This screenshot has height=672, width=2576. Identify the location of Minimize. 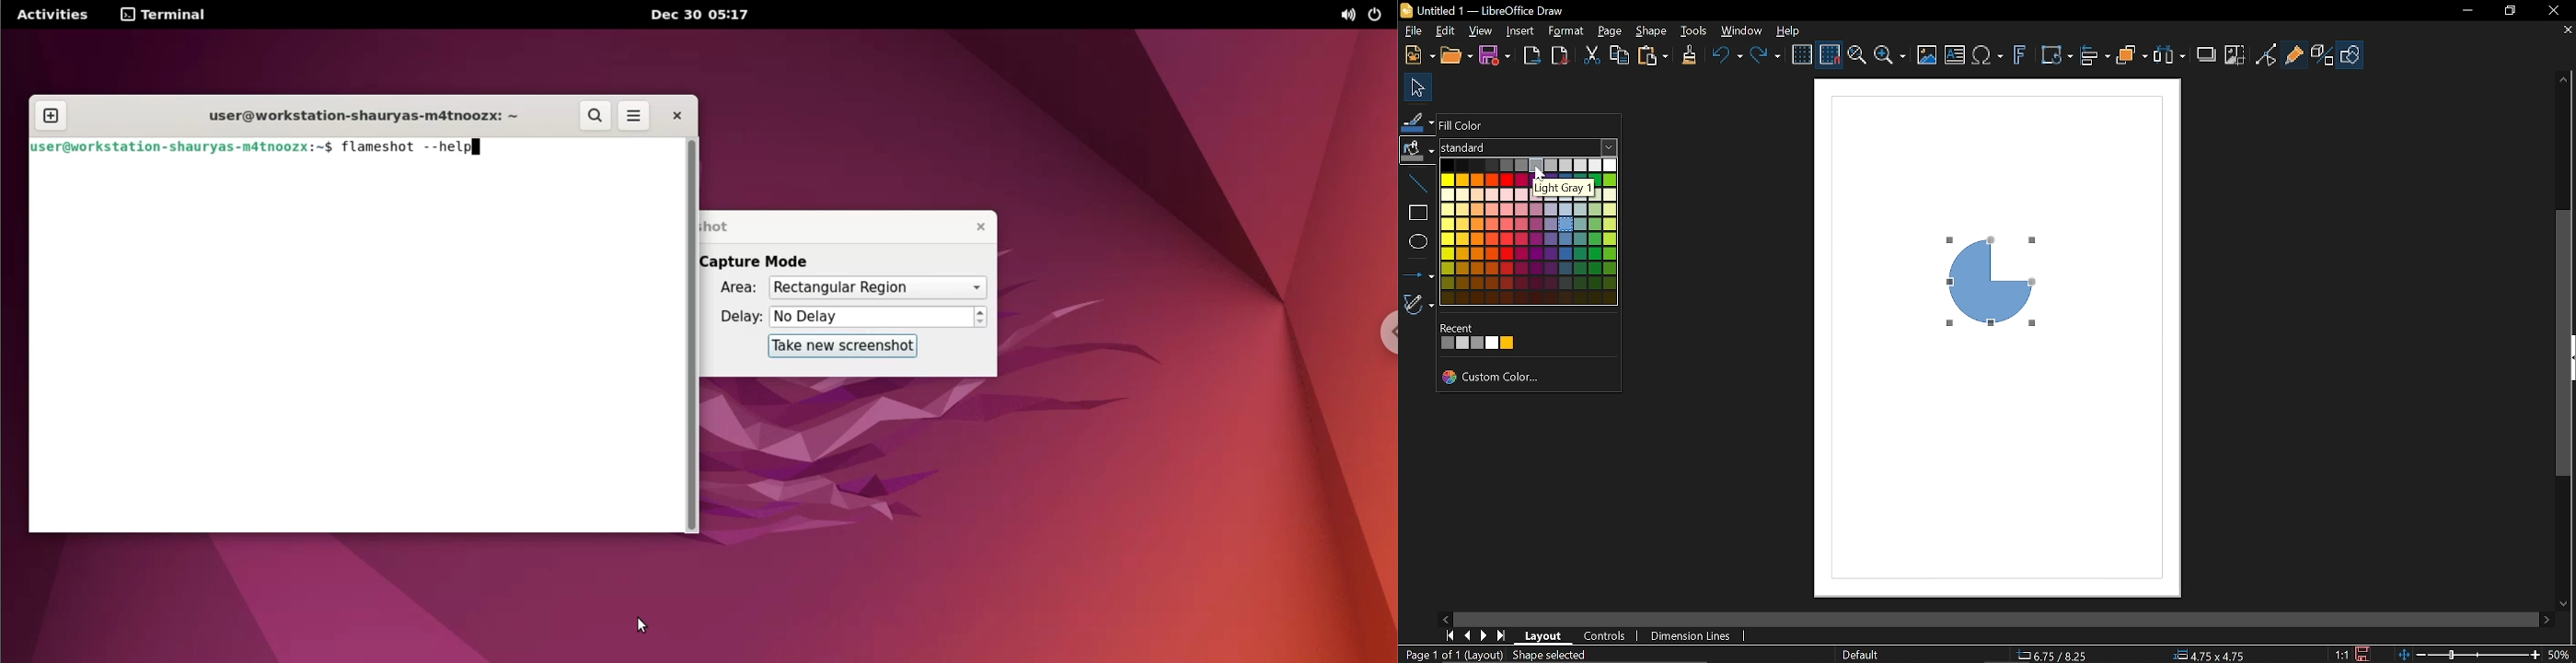
(2467, 12).